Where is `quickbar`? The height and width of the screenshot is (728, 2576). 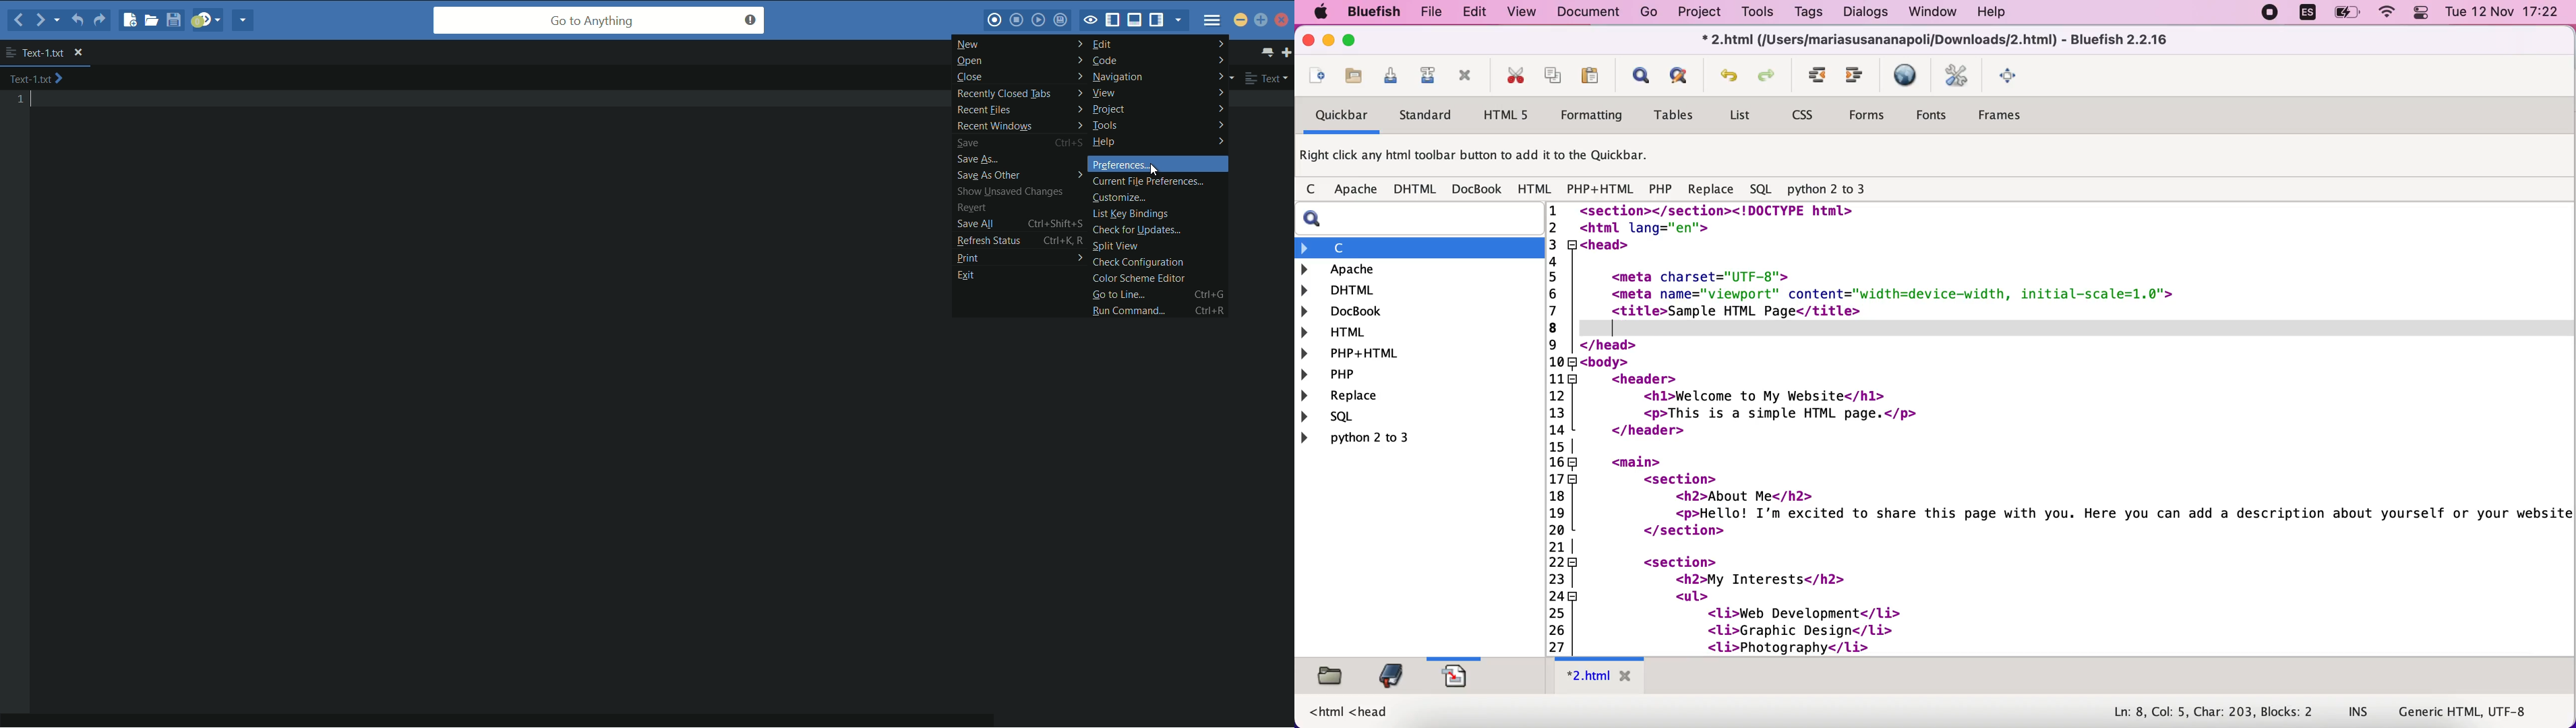
quickbar is located at coordinates (1341, 116).